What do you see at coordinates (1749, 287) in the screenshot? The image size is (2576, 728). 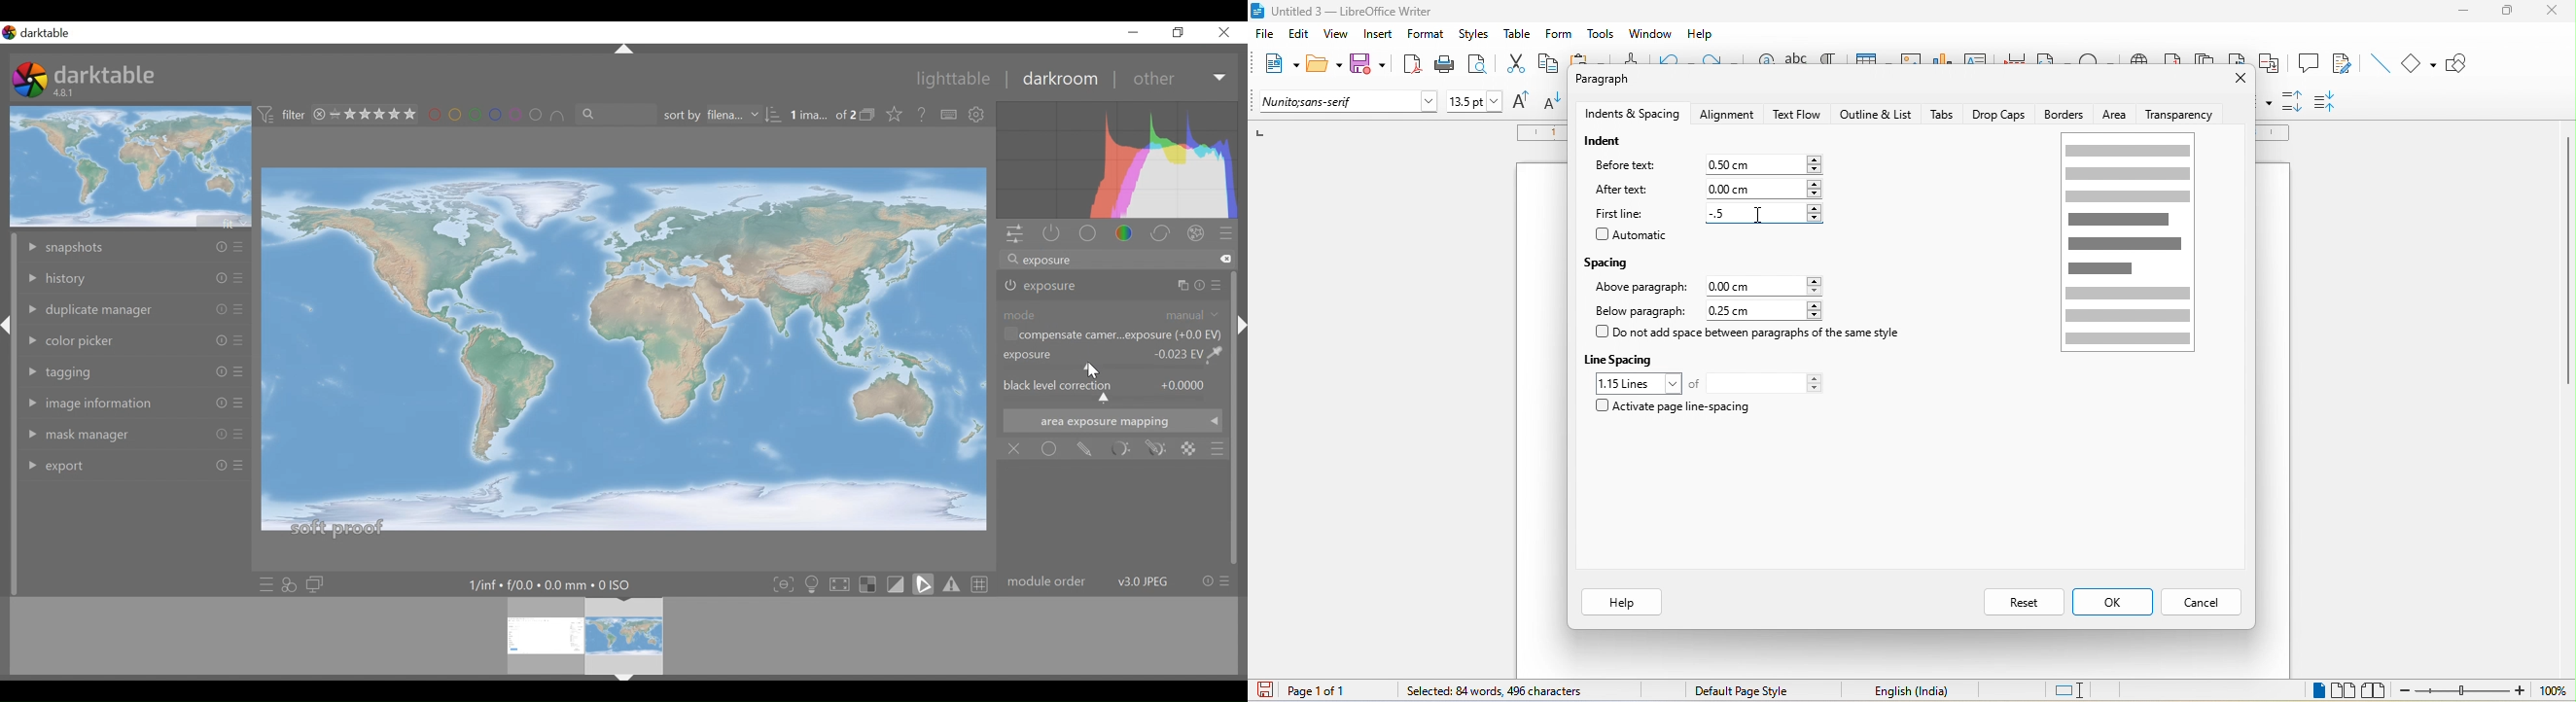 I see `0.00 cm` at bounding box center [1749, 287].